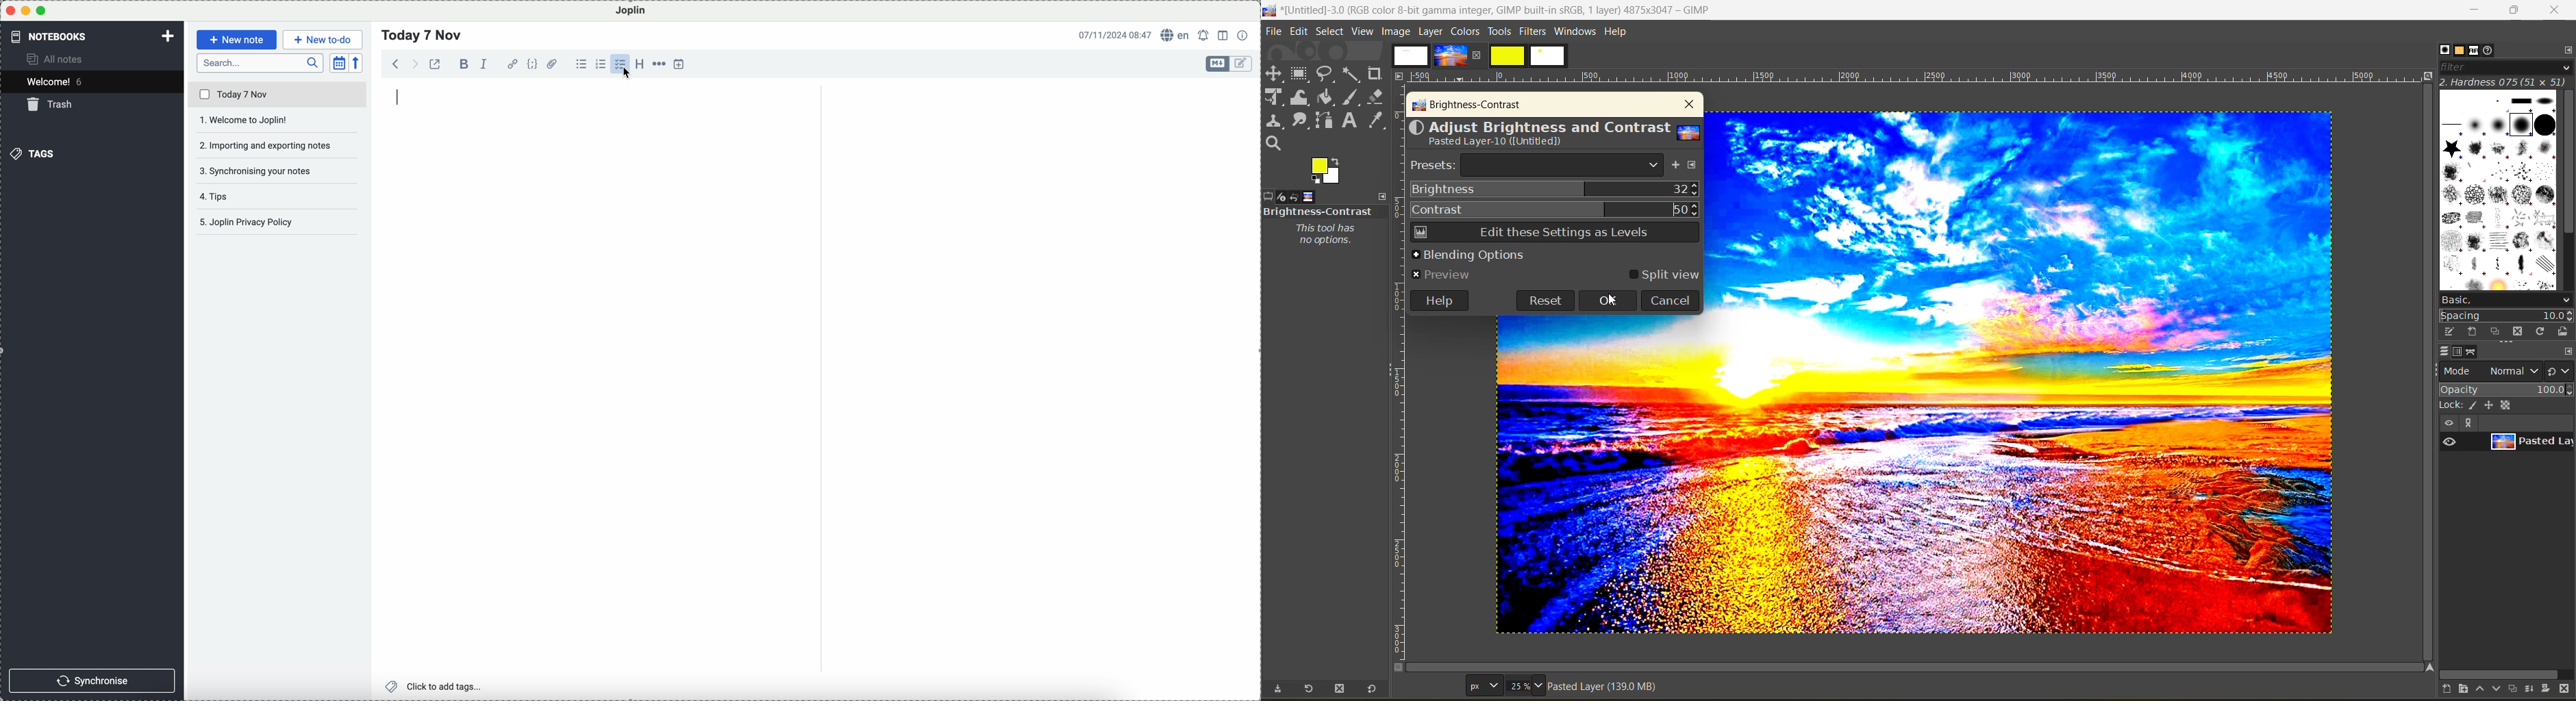 Image resolution: width=2576 pixels, height=728 pixels. I want to click on file name and app title, so click(1495, 13).